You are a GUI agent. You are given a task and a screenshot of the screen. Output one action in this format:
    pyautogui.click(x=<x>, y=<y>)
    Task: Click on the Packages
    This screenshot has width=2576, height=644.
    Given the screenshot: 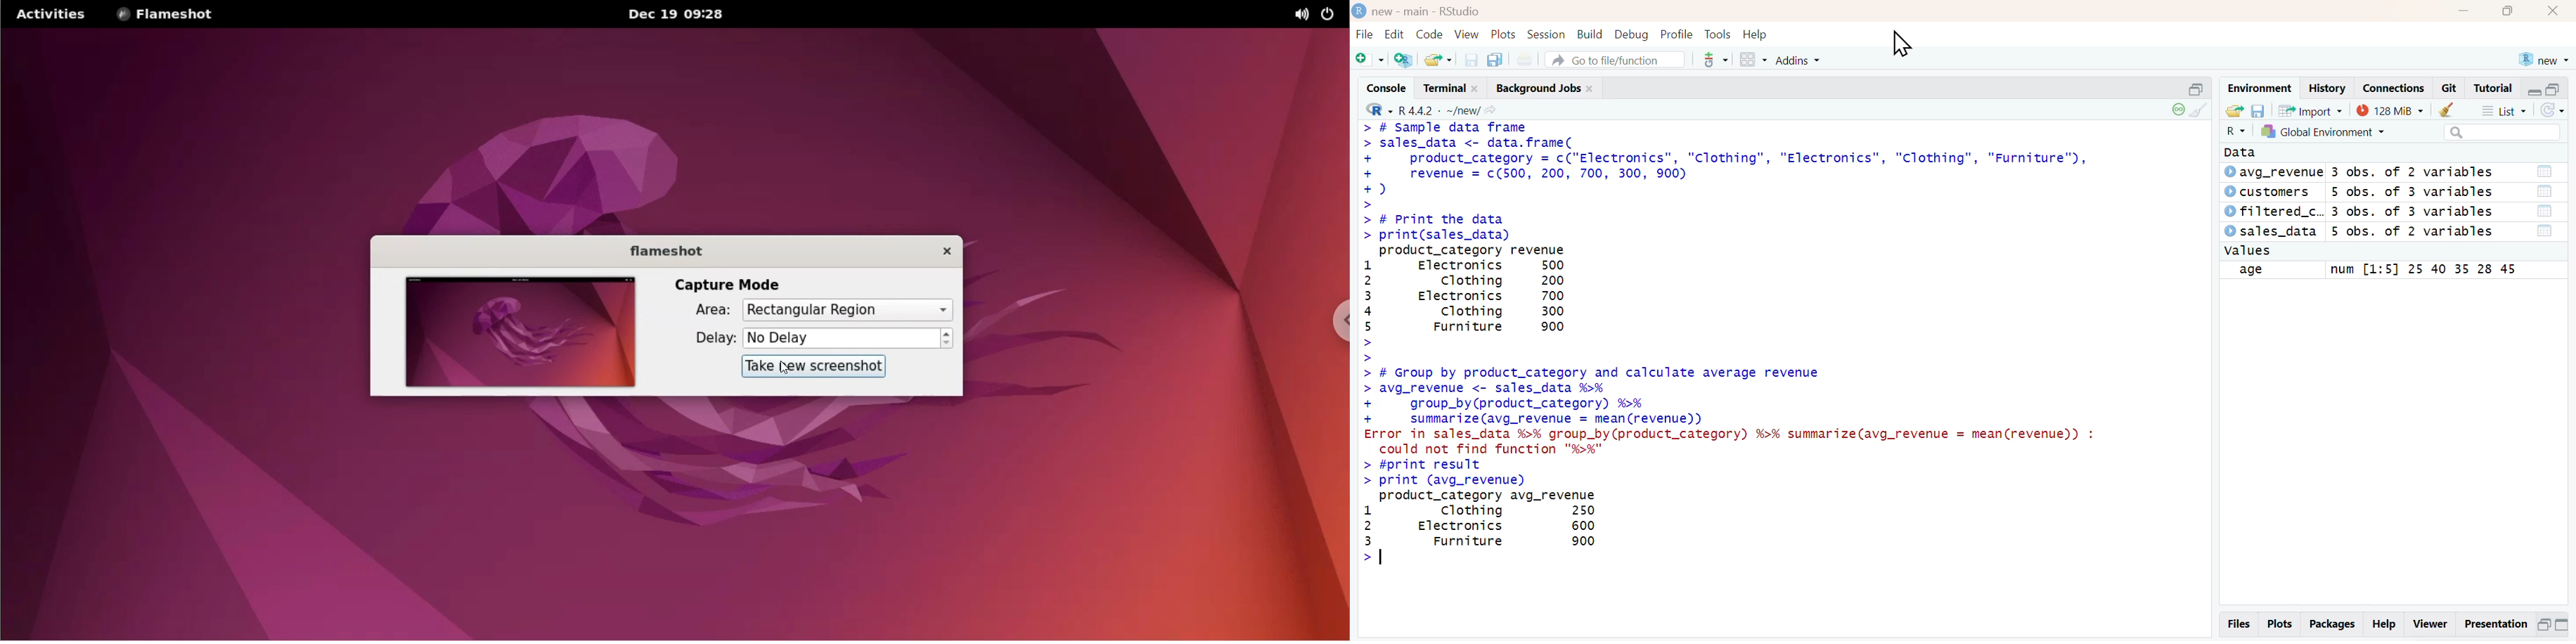 What is the action you would take?
    pyautogui.click(x=2331, y=625)
    